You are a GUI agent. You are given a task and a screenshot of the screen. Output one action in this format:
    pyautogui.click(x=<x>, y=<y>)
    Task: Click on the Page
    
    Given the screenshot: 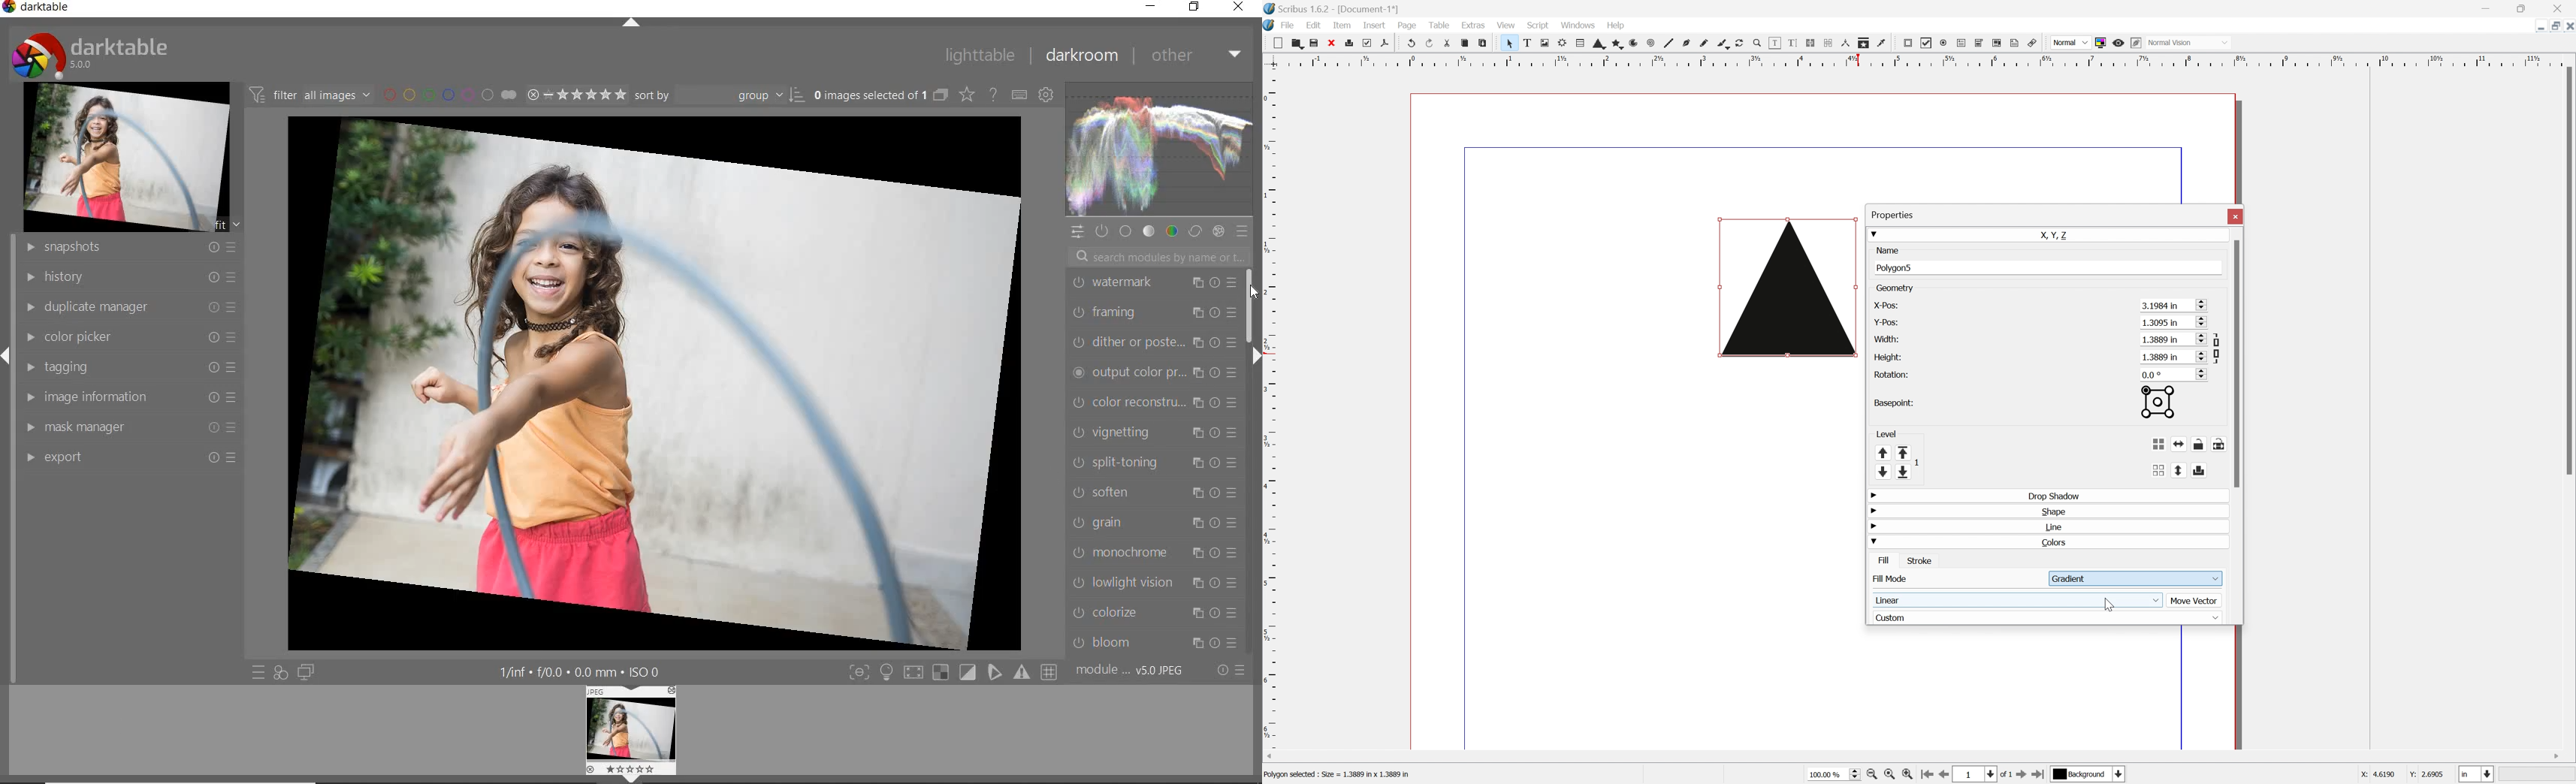 What is the action you would take?
    pyautogui.click(x=1407, y=25)
    